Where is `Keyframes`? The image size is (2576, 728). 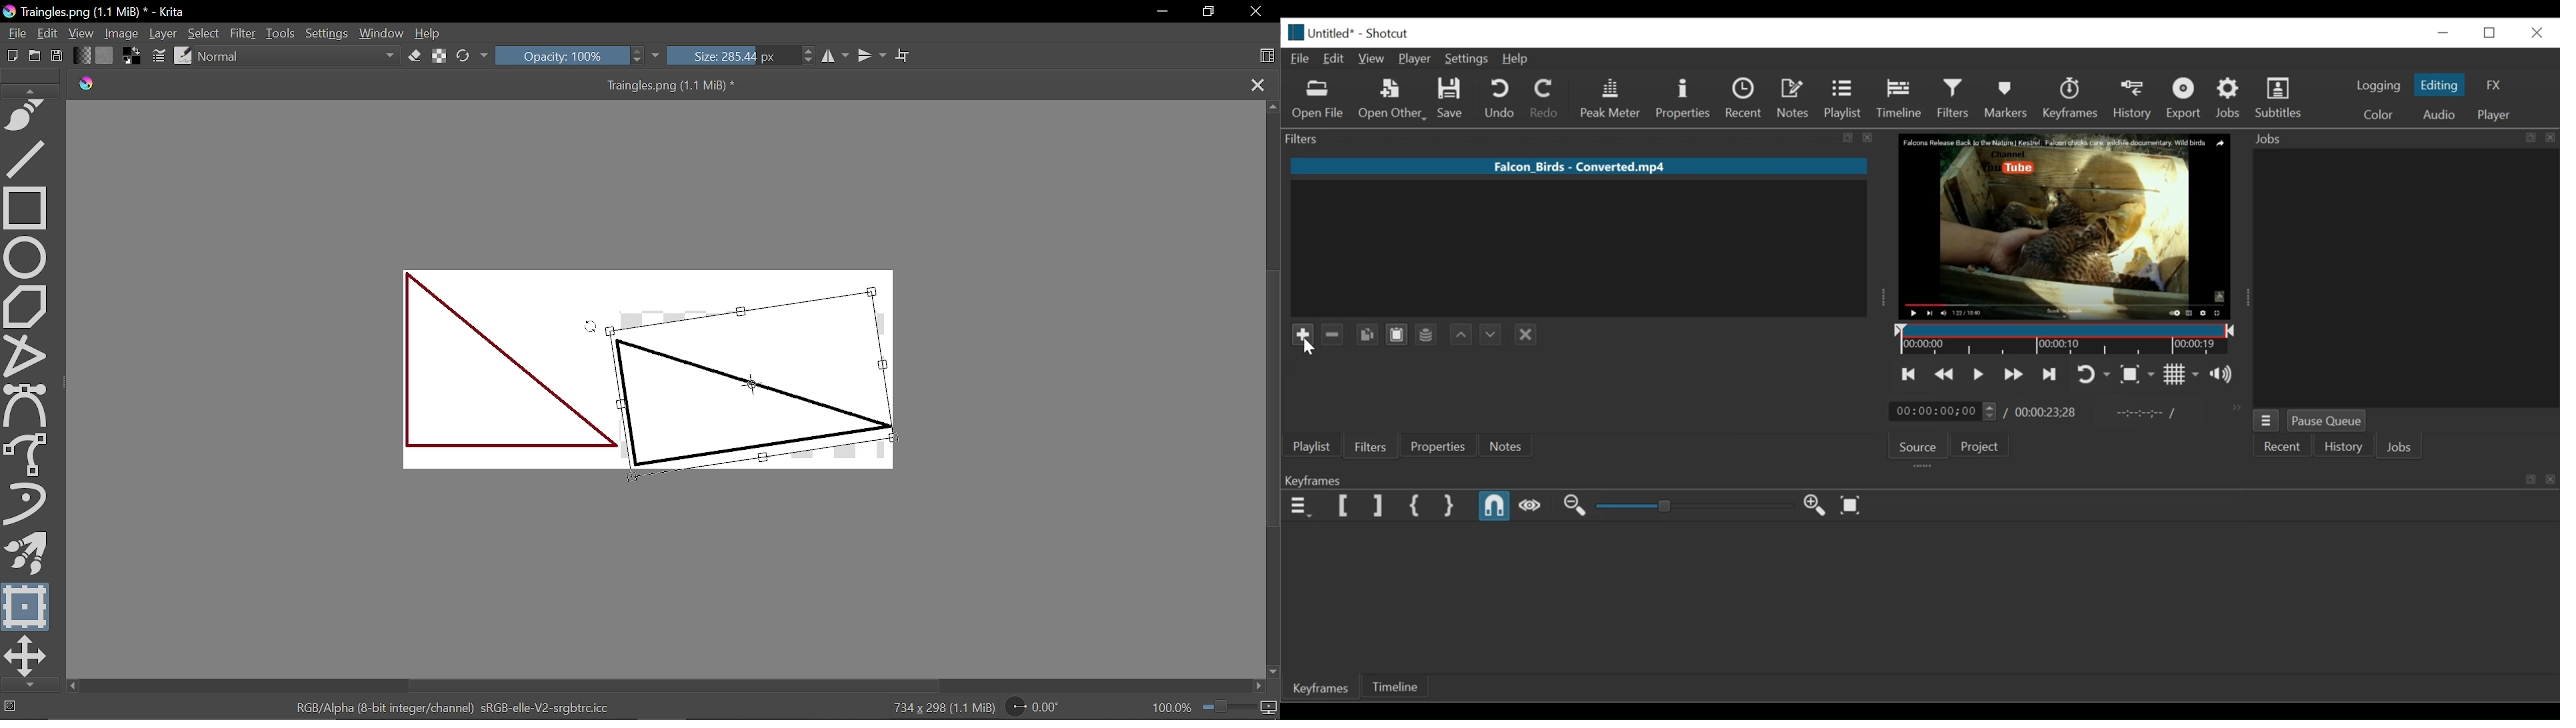
Keyframes is located at coordinates (2071, 98).